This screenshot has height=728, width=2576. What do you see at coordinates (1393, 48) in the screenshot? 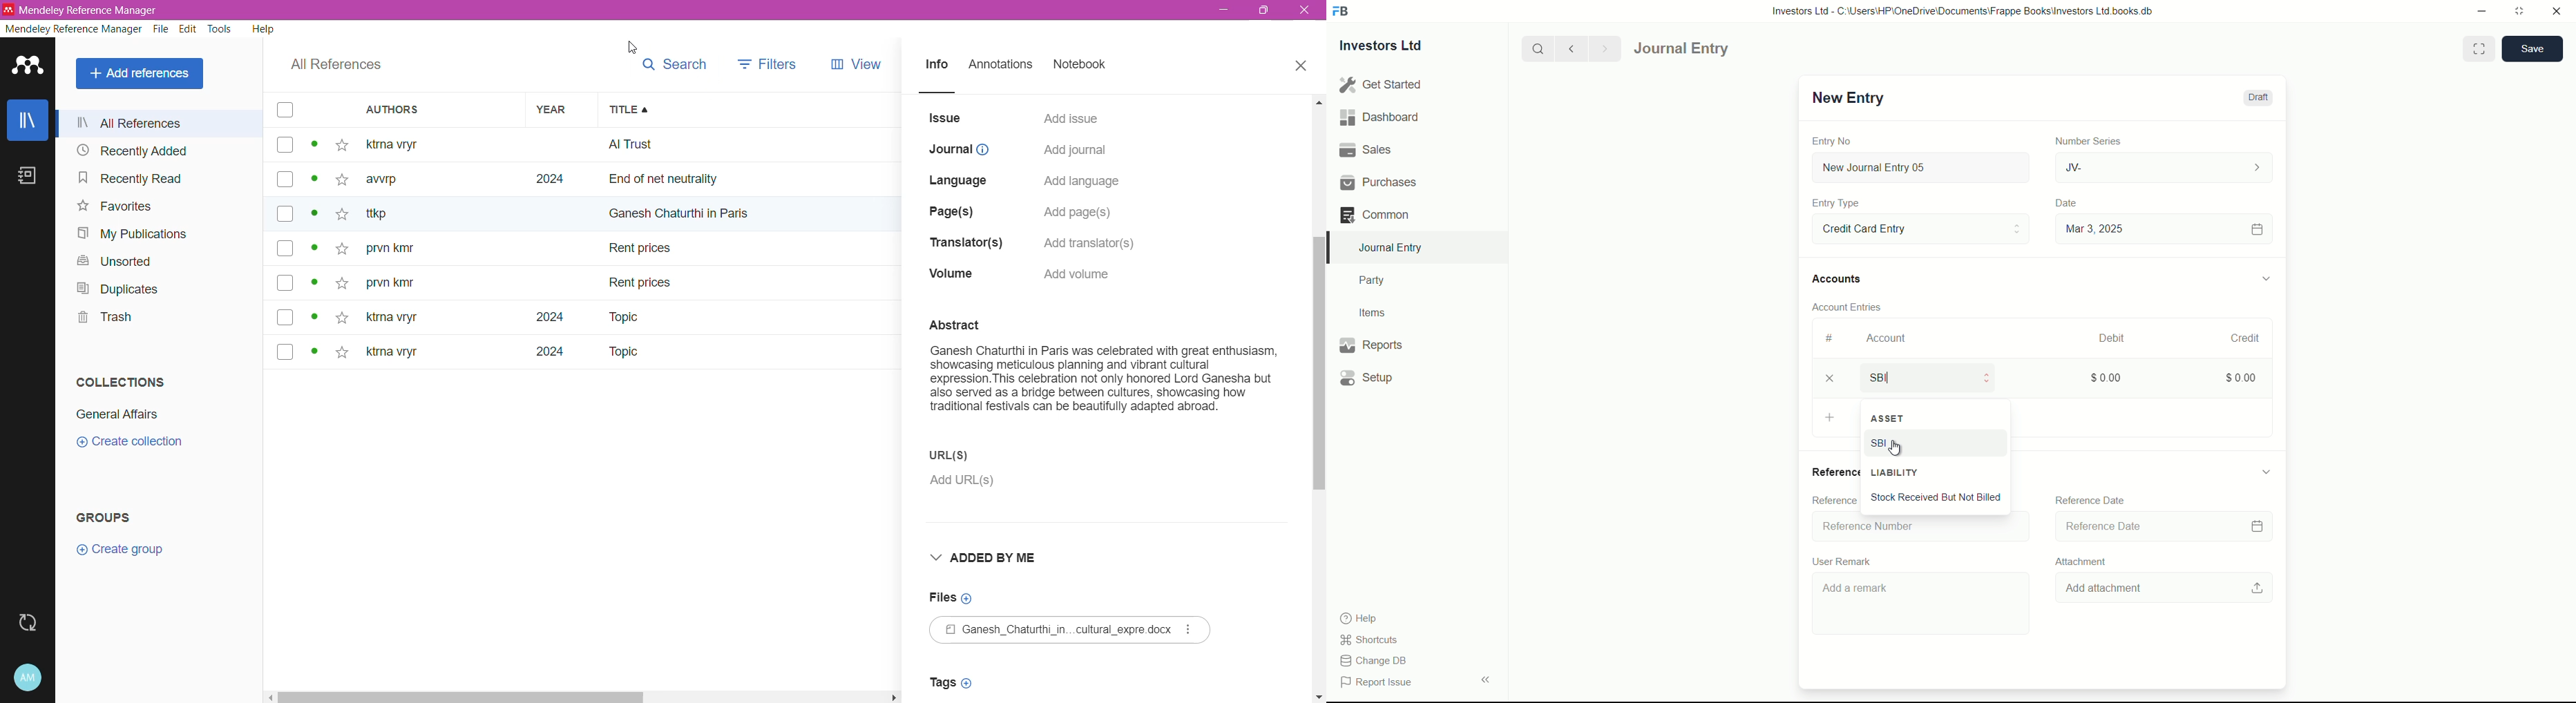
I see `Investors Ltd` at bounding box center [1393, 48].